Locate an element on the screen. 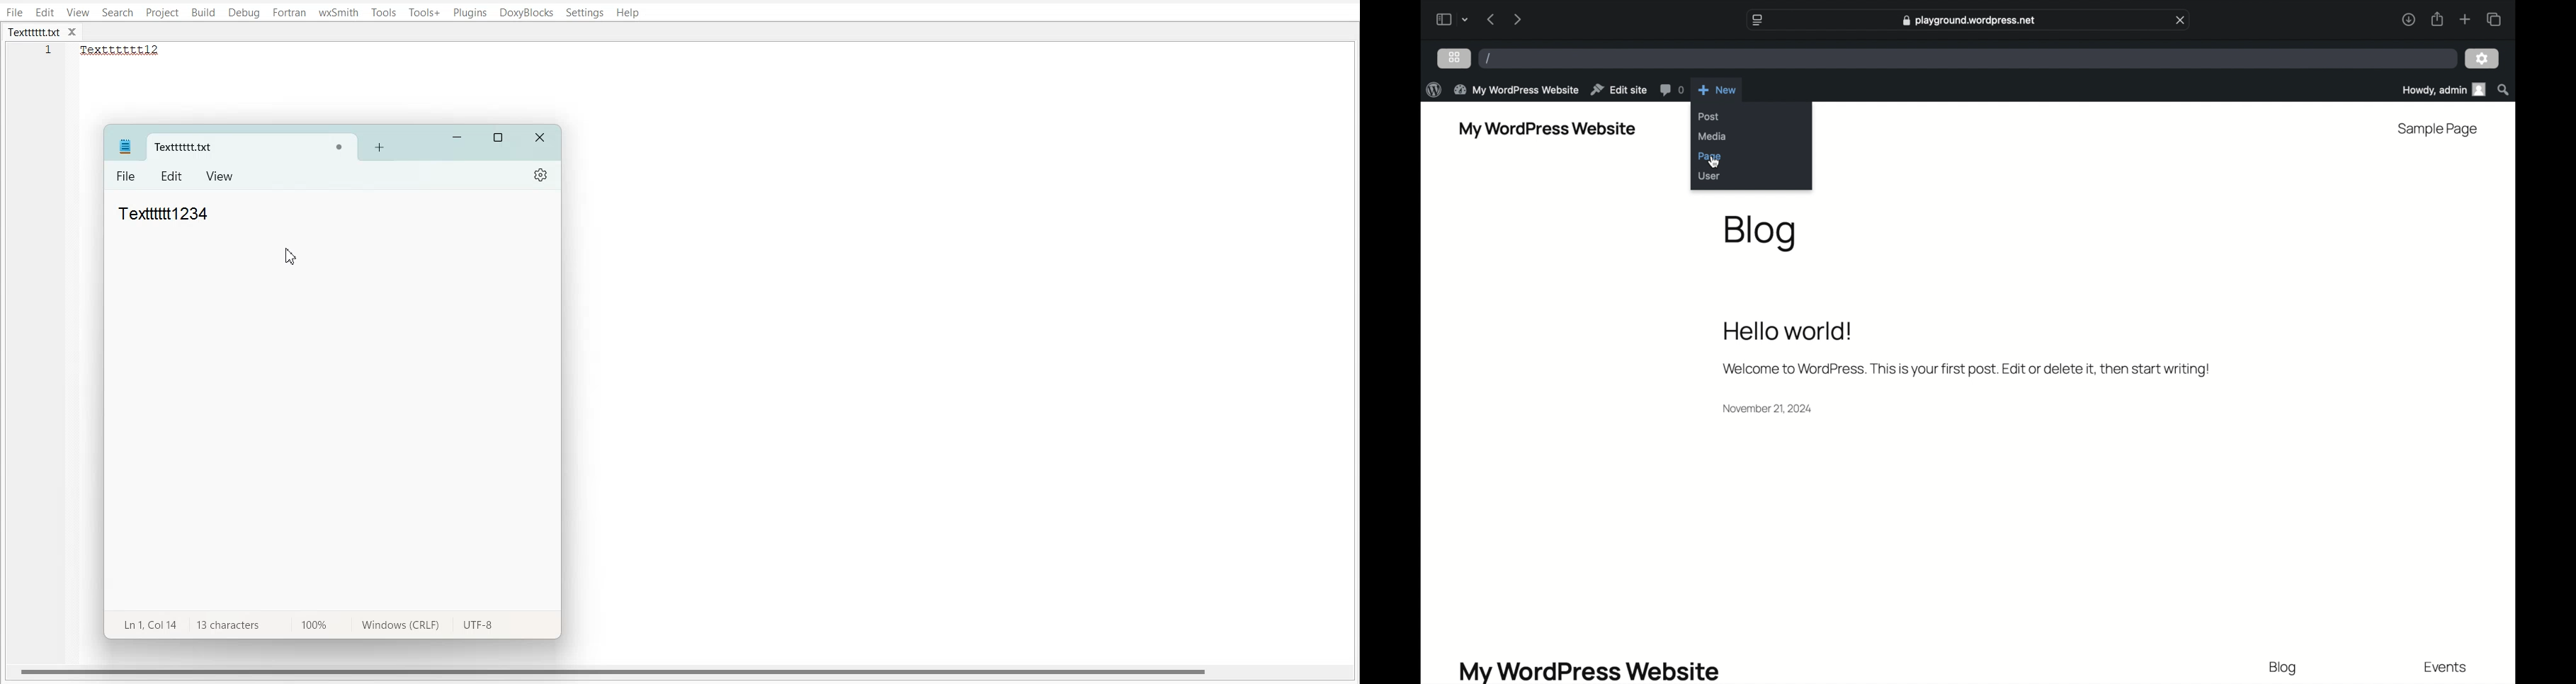 This screenshot has width=2576, height=700. next page is located at coordinates (1517, 18).